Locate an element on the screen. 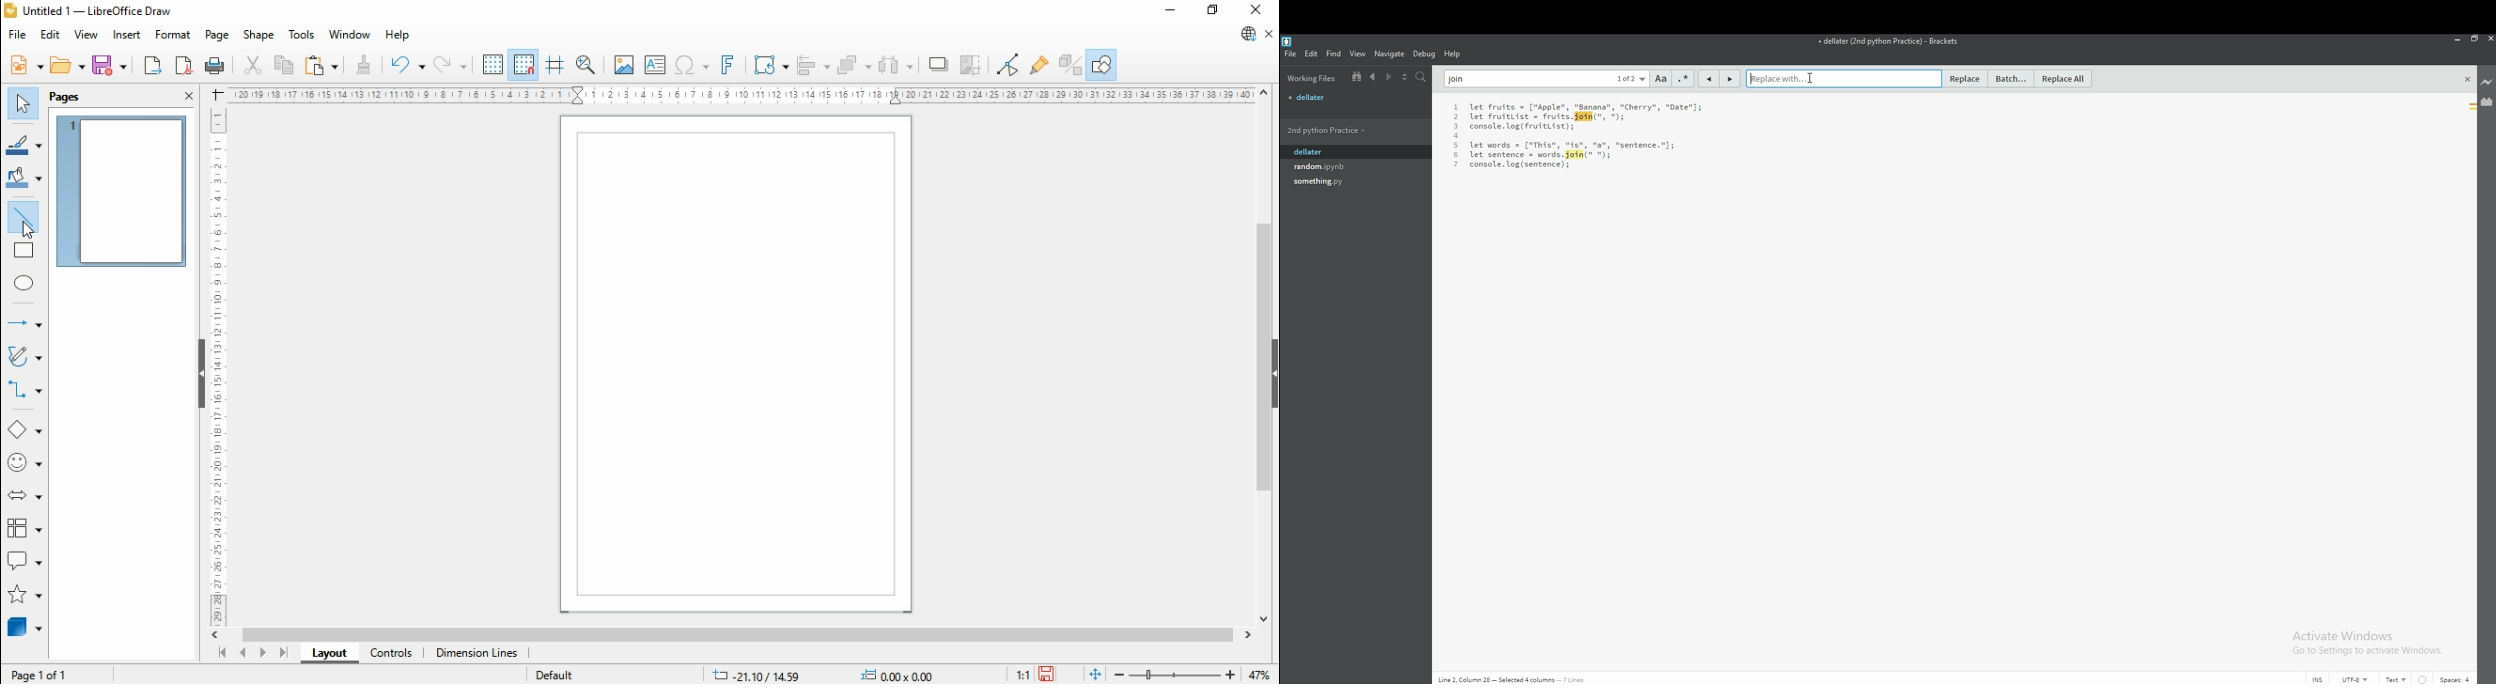 The width and height of the screenshot is (2520, 700). batch is located at coordinates (2012, 79).